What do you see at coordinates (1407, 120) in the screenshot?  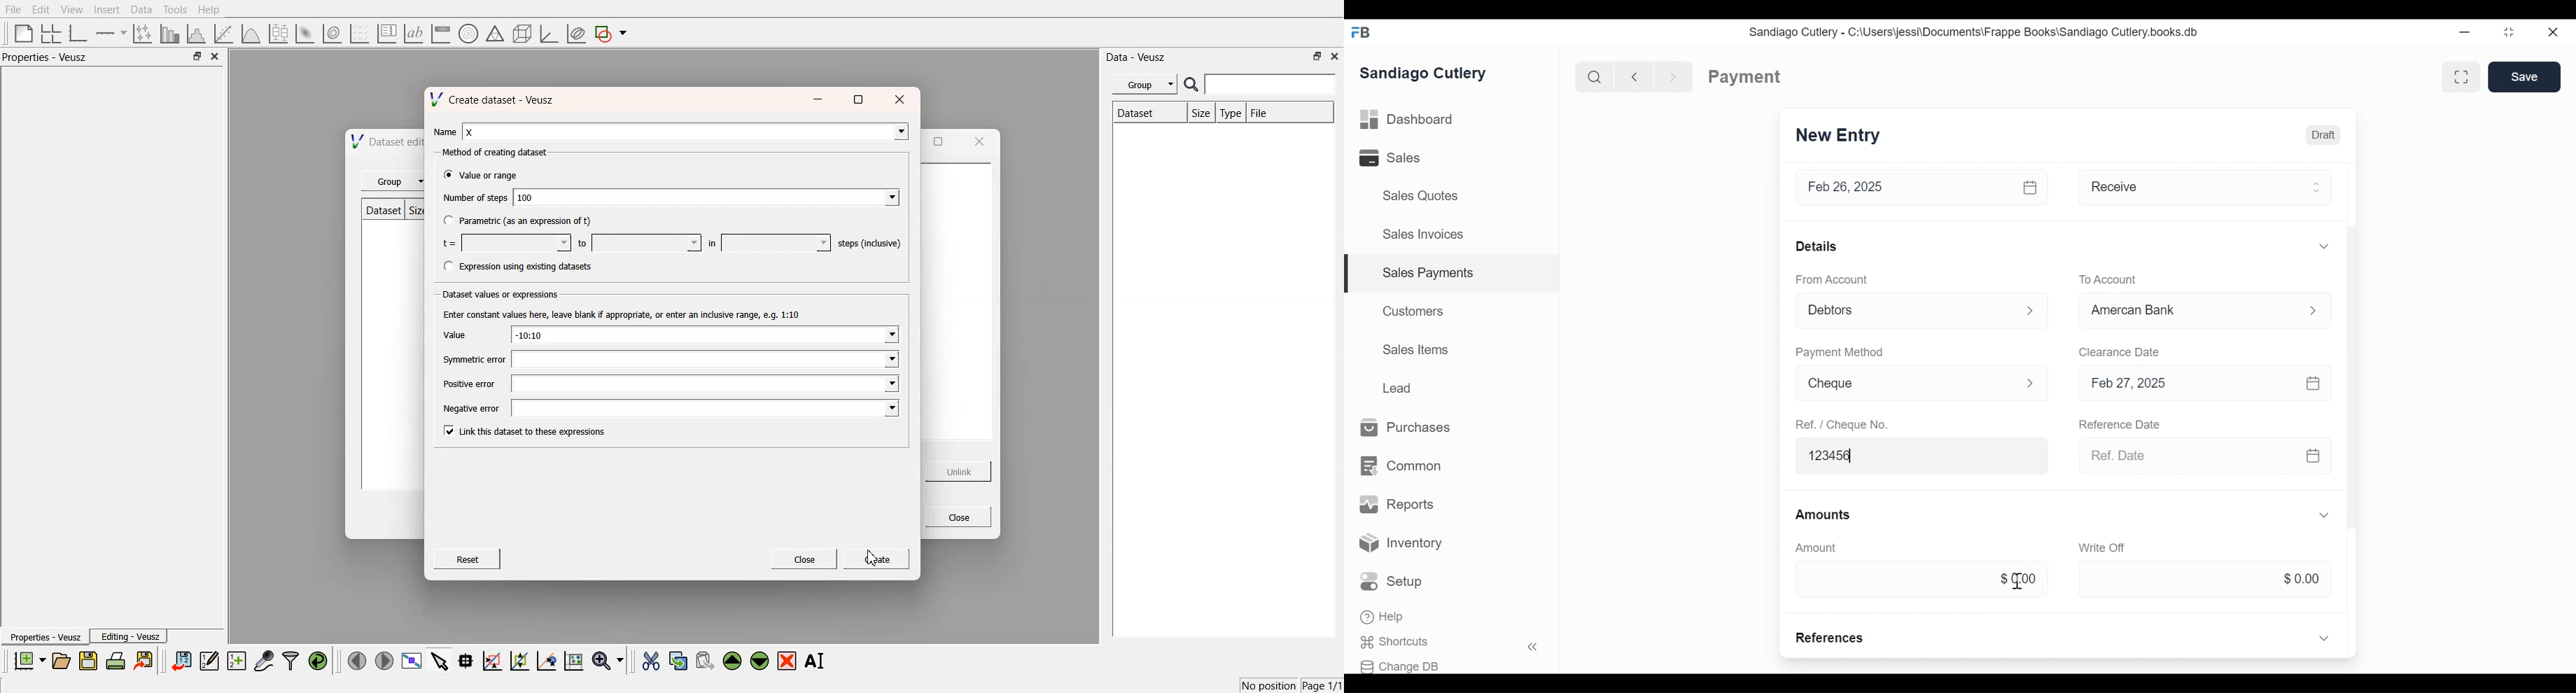 I see `Dashboard` at bounding box center [1407, 120].